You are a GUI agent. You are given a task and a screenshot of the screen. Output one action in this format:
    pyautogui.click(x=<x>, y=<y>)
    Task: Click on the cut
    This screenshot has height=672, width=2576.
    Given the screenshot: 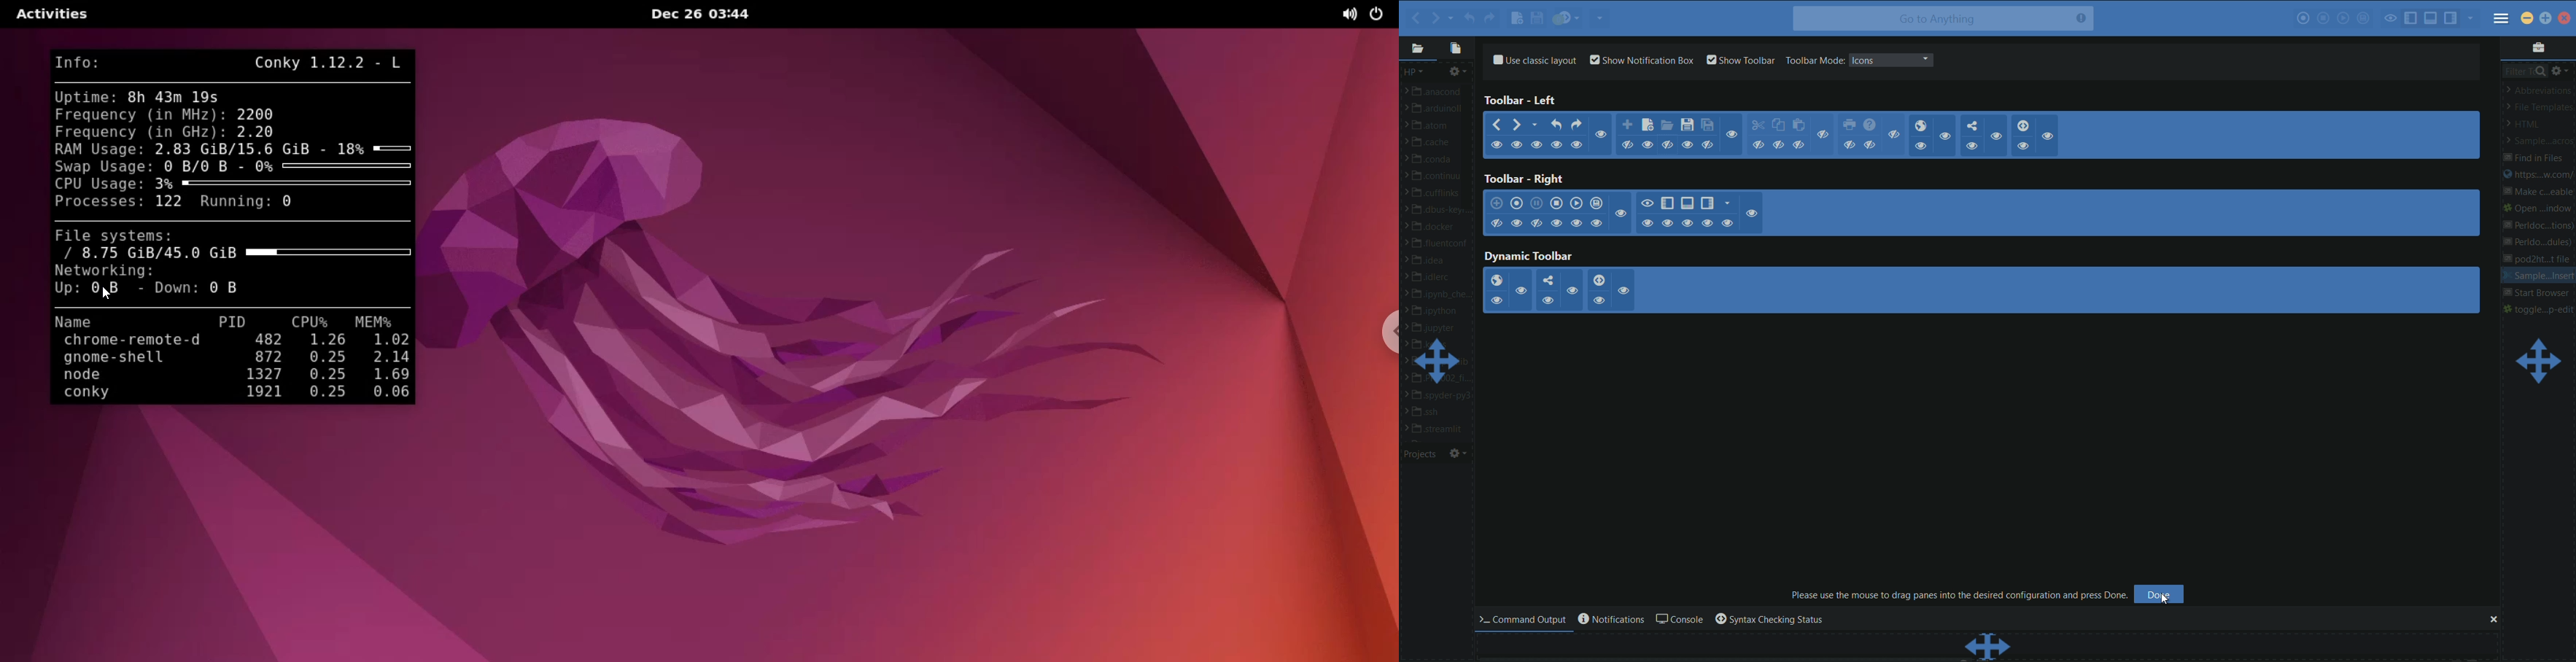 What is the action you would take?
    pyautogui.click(x=1758, y=126)
    